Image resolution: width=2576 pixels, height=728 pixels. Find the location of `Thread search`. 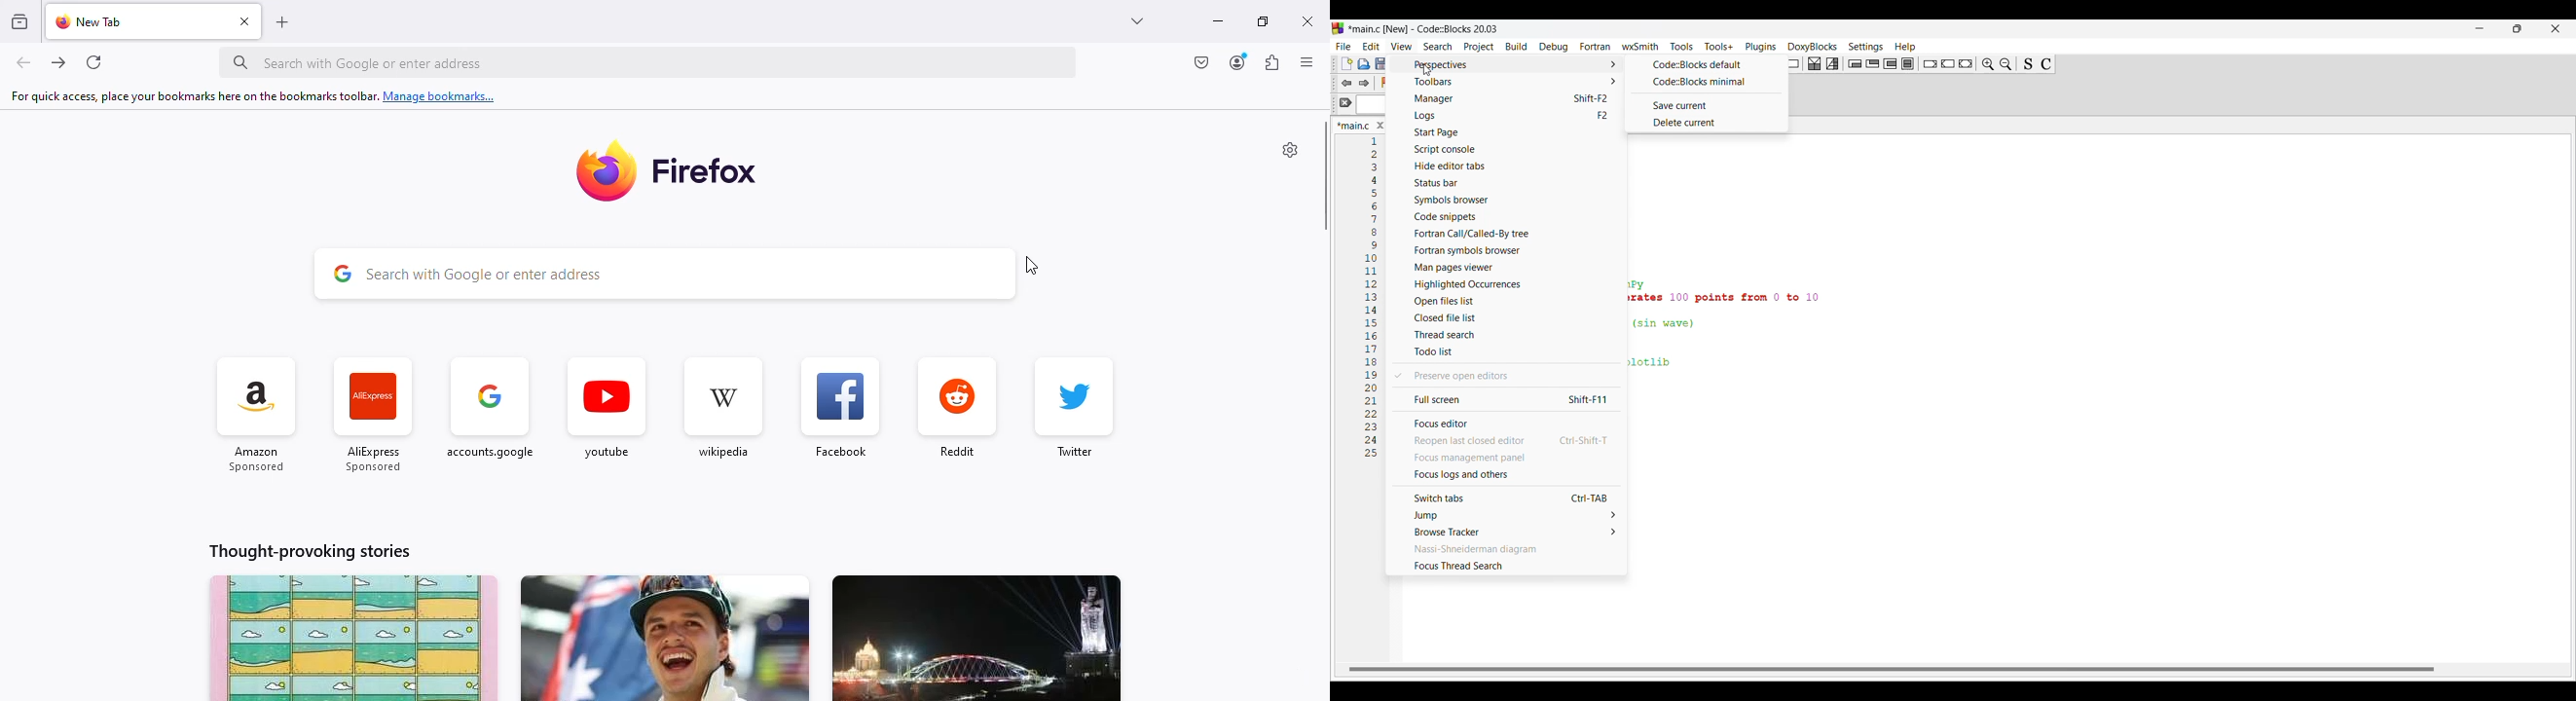

Thread search is located at coordinates (1506, 334).